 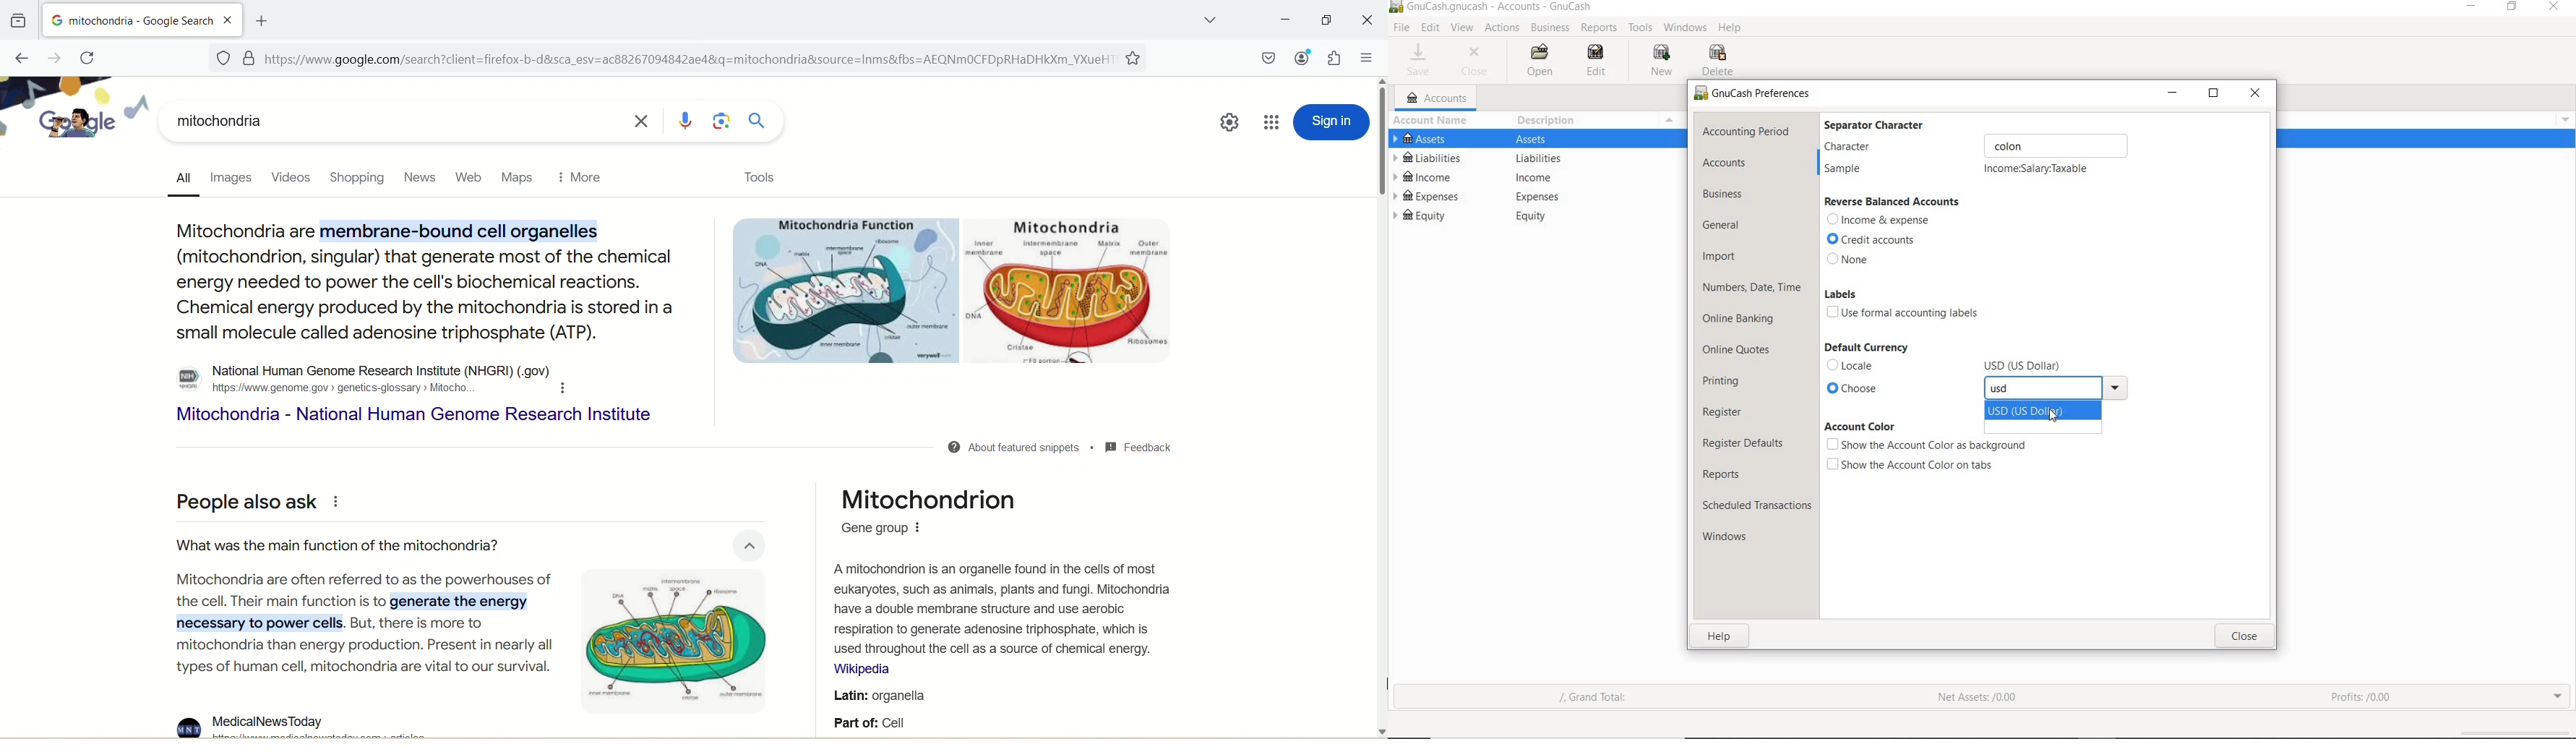 What do you see at coordinates (51, 57) in the screenshot?
I see `go forward one page` at bounding box center [51, 57].